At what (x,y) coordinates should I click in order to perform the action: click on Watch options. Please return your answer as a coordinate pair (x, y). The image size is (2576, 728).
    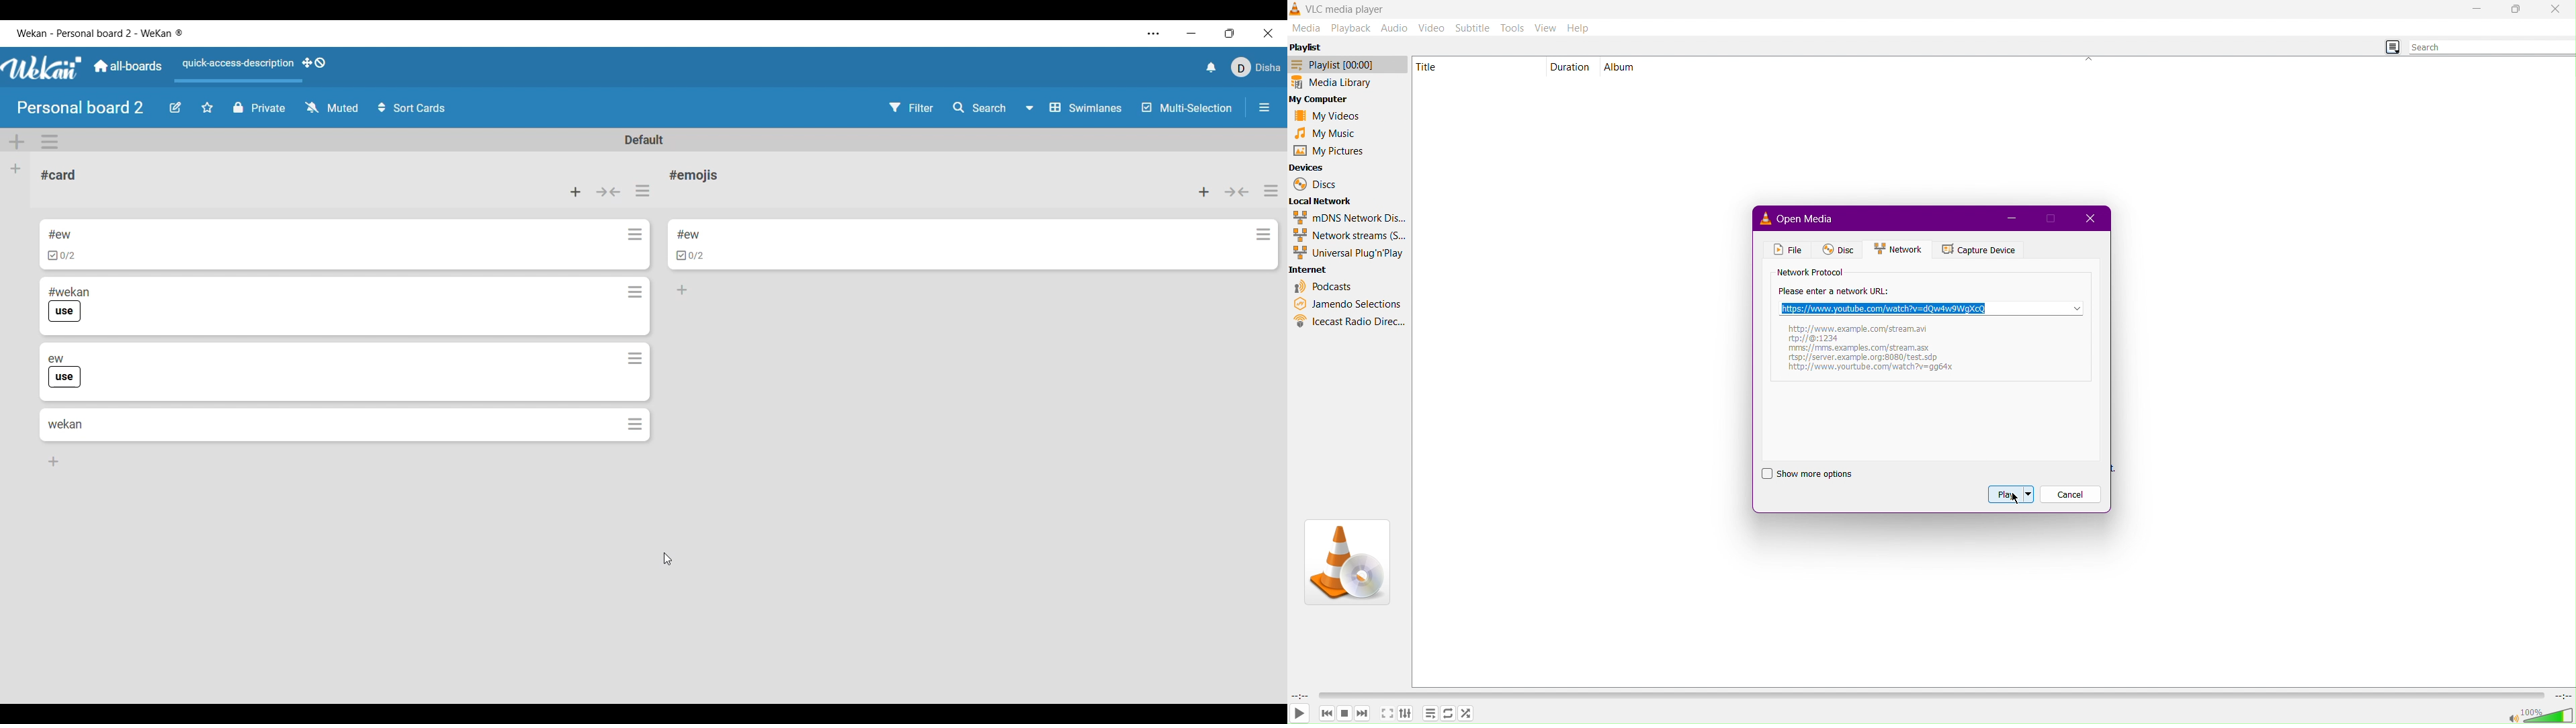
    Looking at the image, I should click on (333, 107).